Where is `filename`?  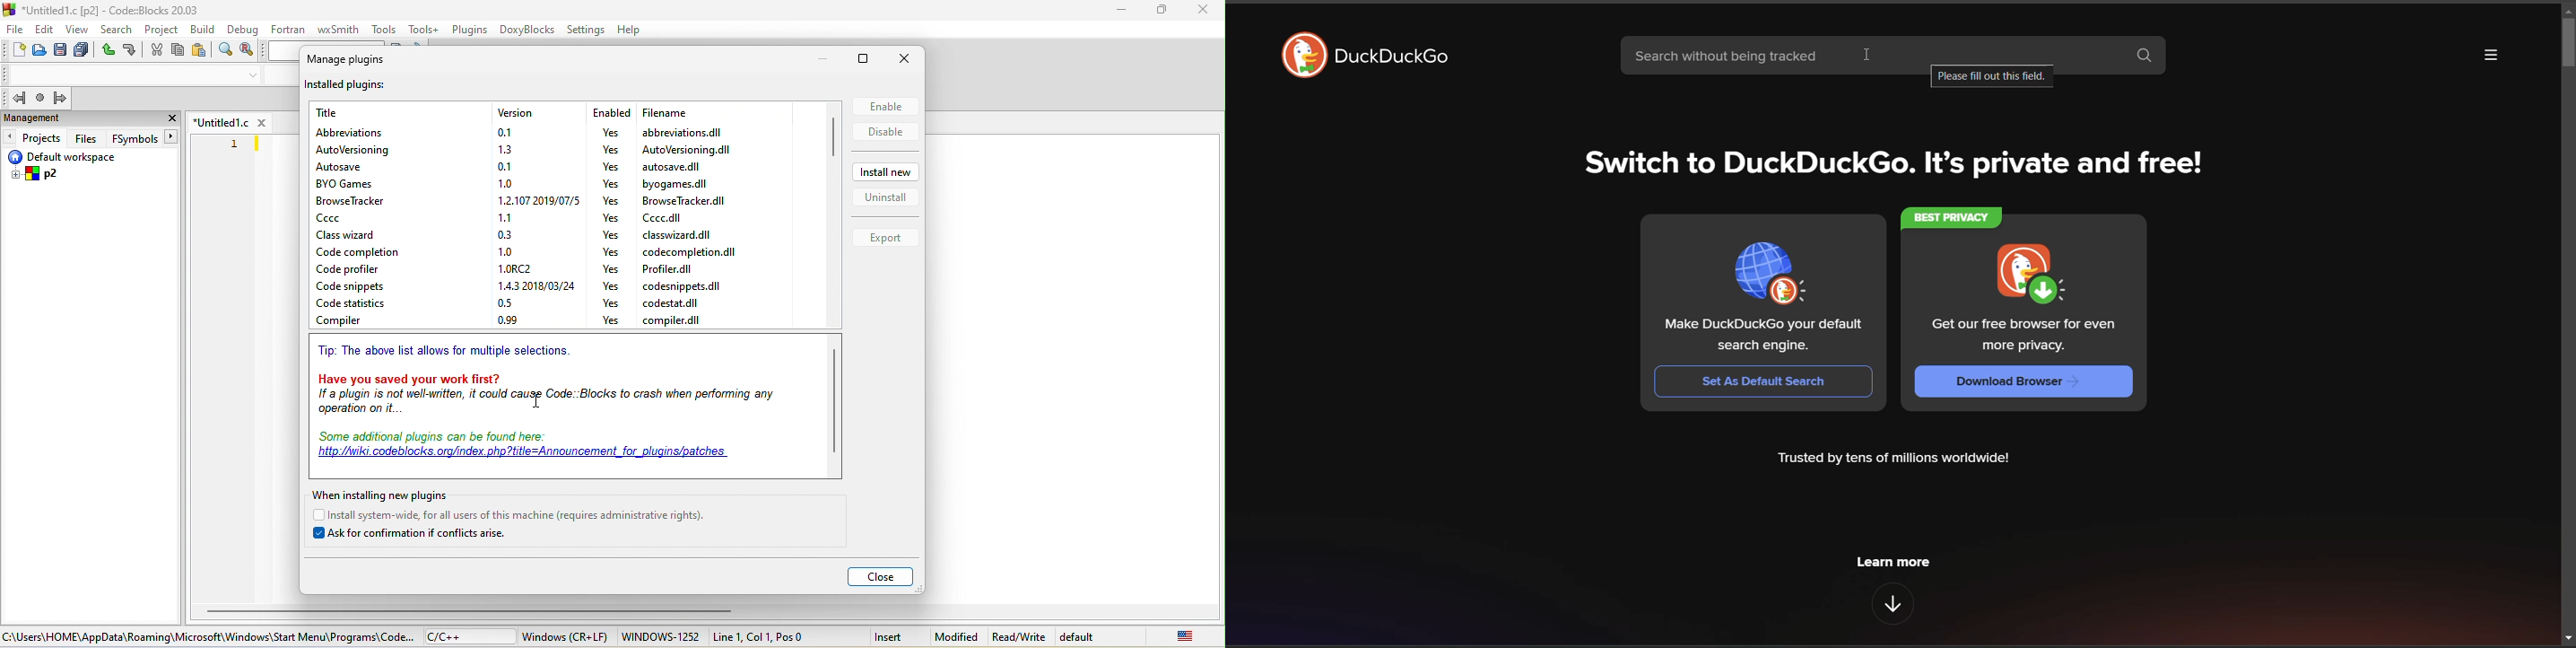 filename is located at coordinates (690, 113).